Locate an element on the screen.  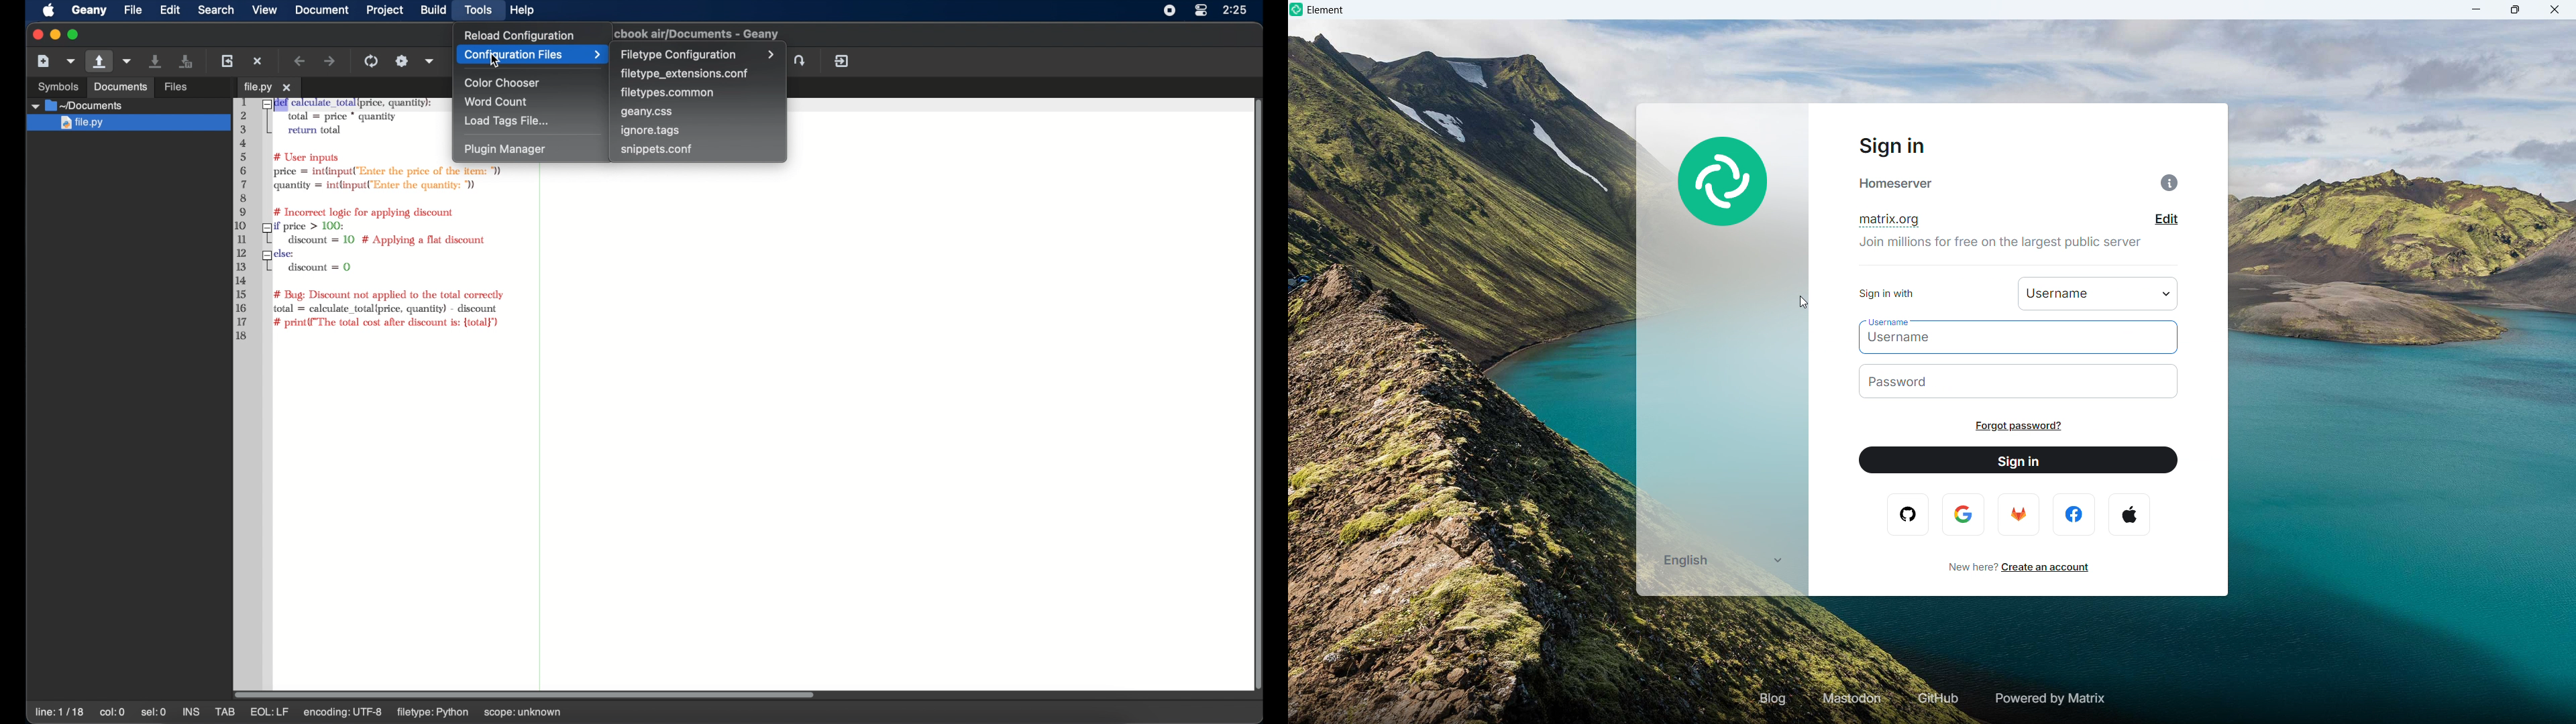
compile the current file is located at coordinates (373, 61).